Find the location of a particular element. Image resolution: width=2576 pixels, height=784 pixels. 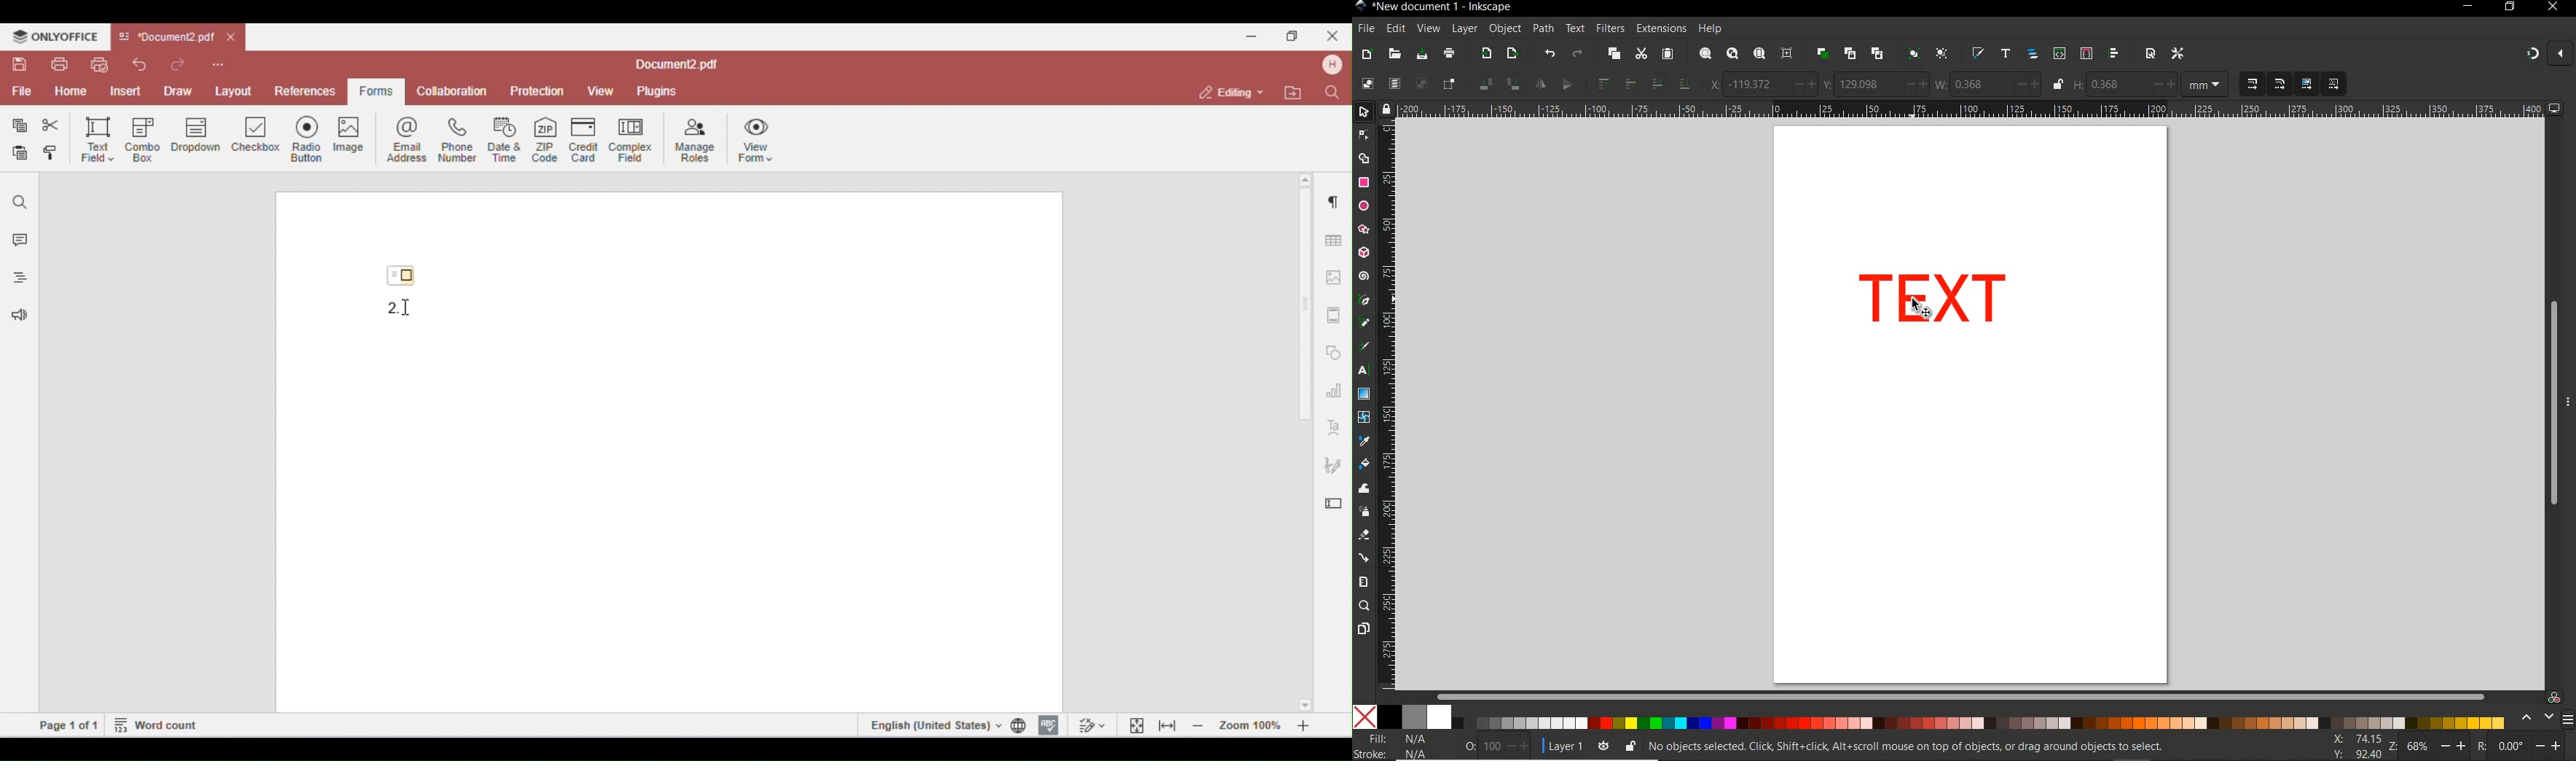

GRADIENT TOOL is located at coordinates (1364, 394).